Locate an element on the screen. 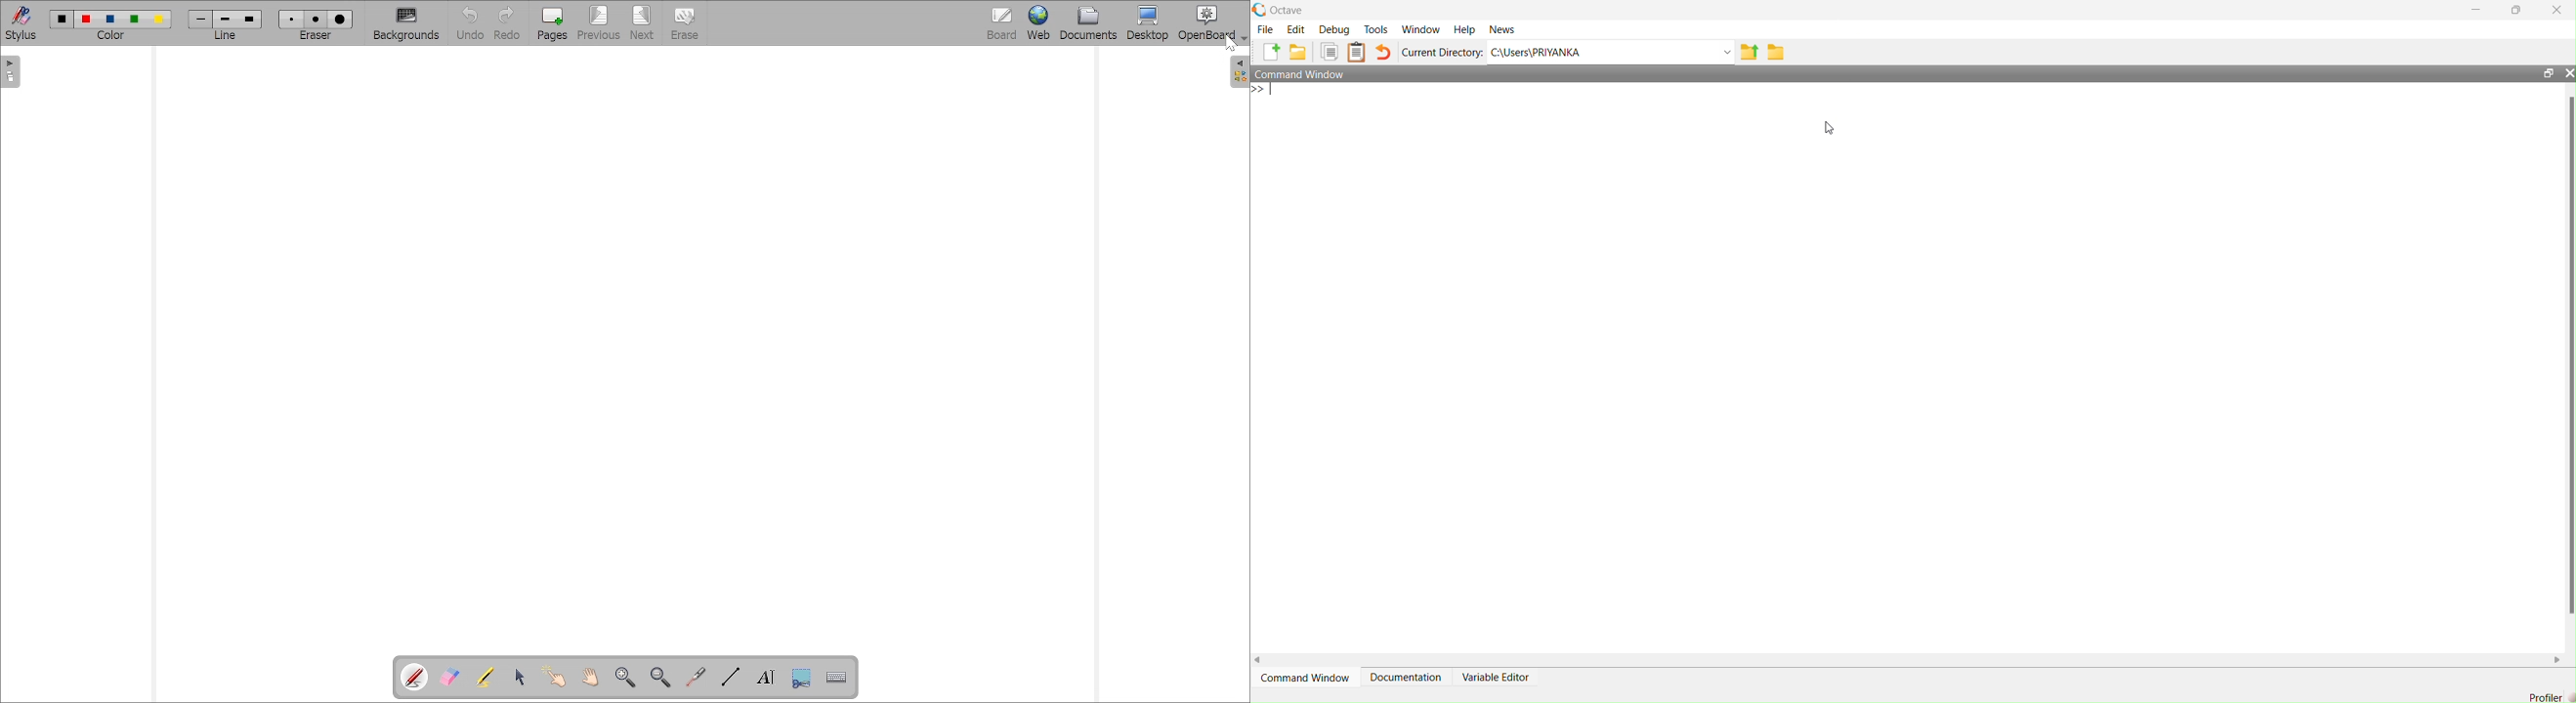 This screenshot has width=2576, height=728. Help is located at coordinates (1466, 28).